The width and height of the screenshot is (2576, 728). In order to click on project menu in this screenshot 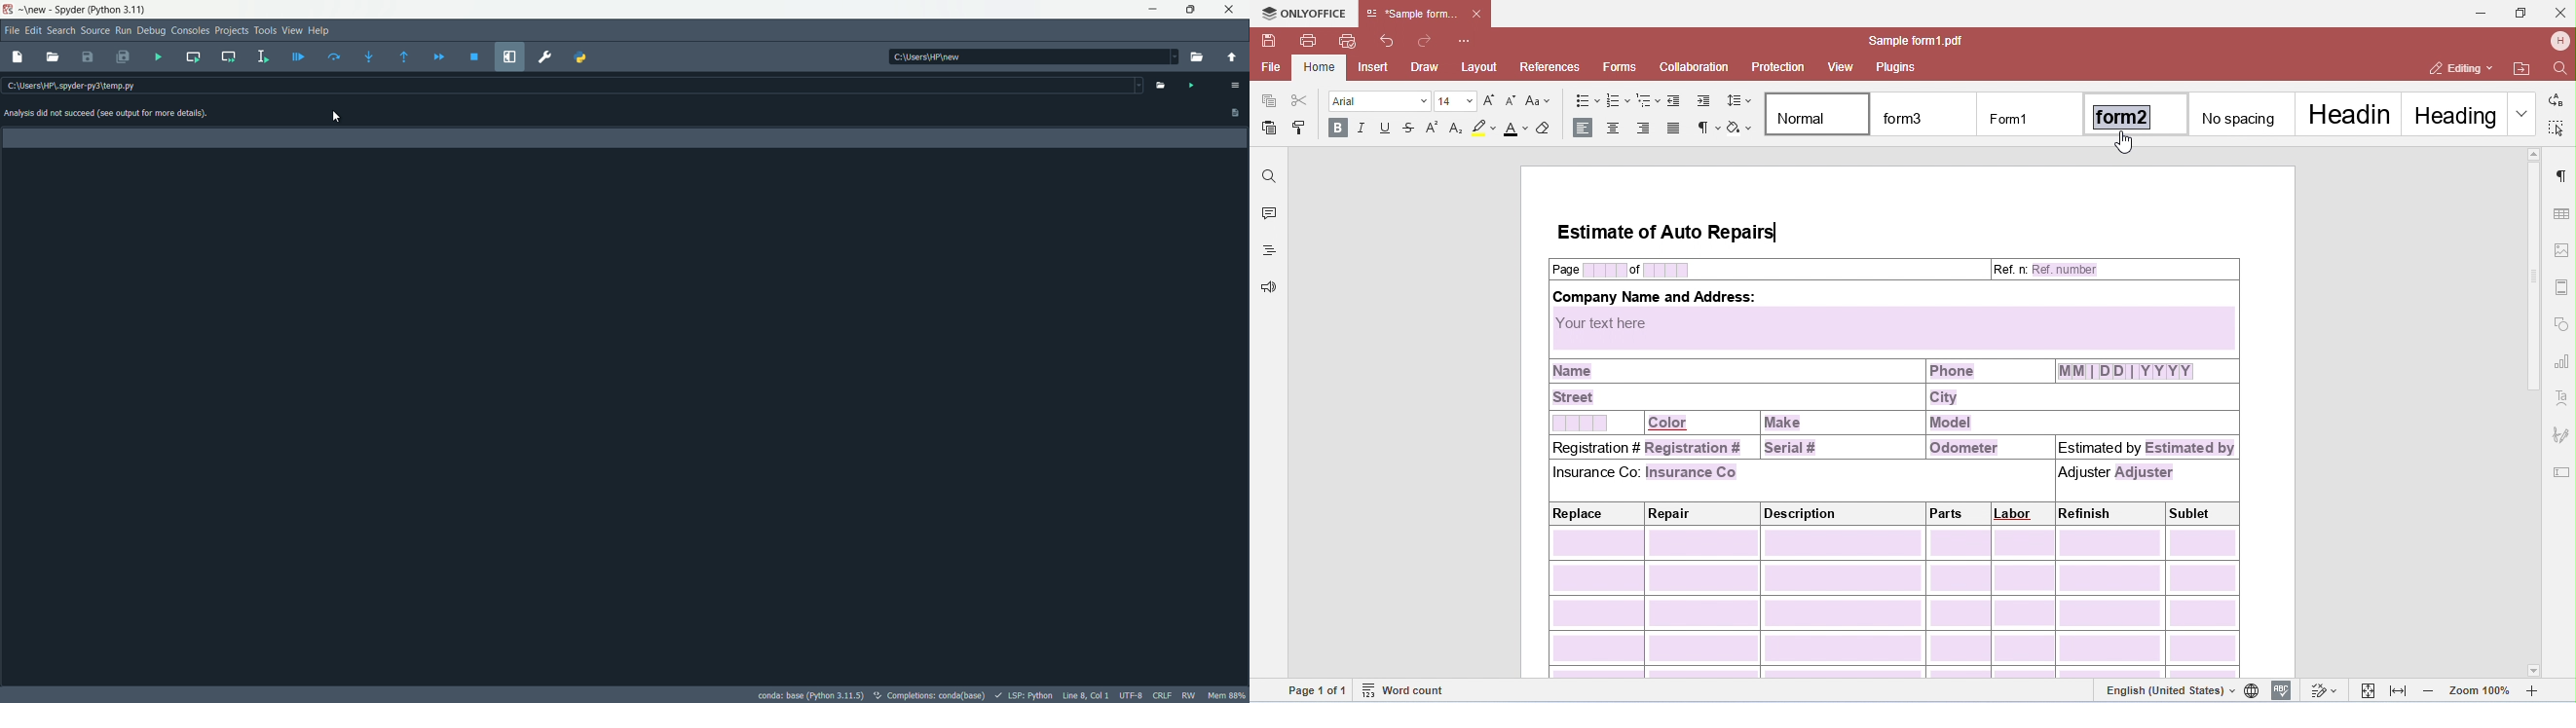, I will do `click(232, 31)`.